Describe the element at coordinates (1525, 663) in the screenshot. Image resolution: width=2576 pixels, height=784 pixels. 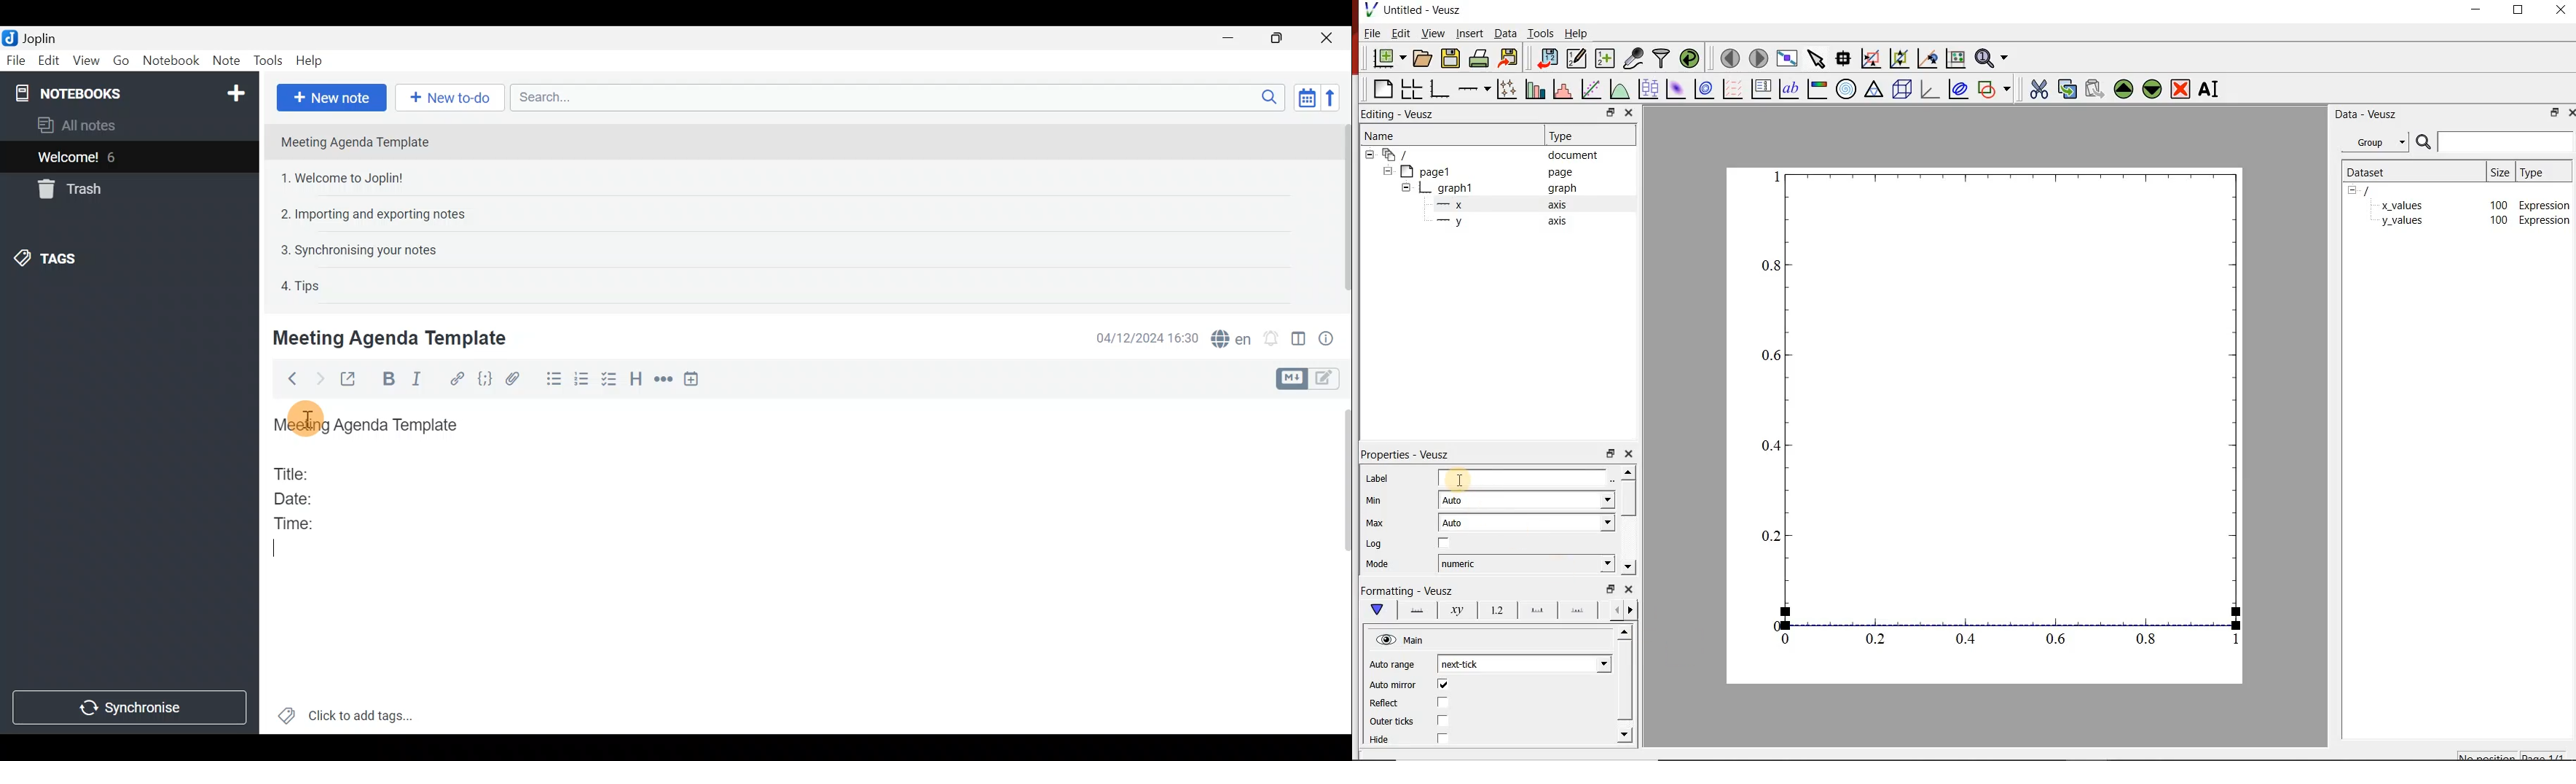
I see `next tick` at that location.